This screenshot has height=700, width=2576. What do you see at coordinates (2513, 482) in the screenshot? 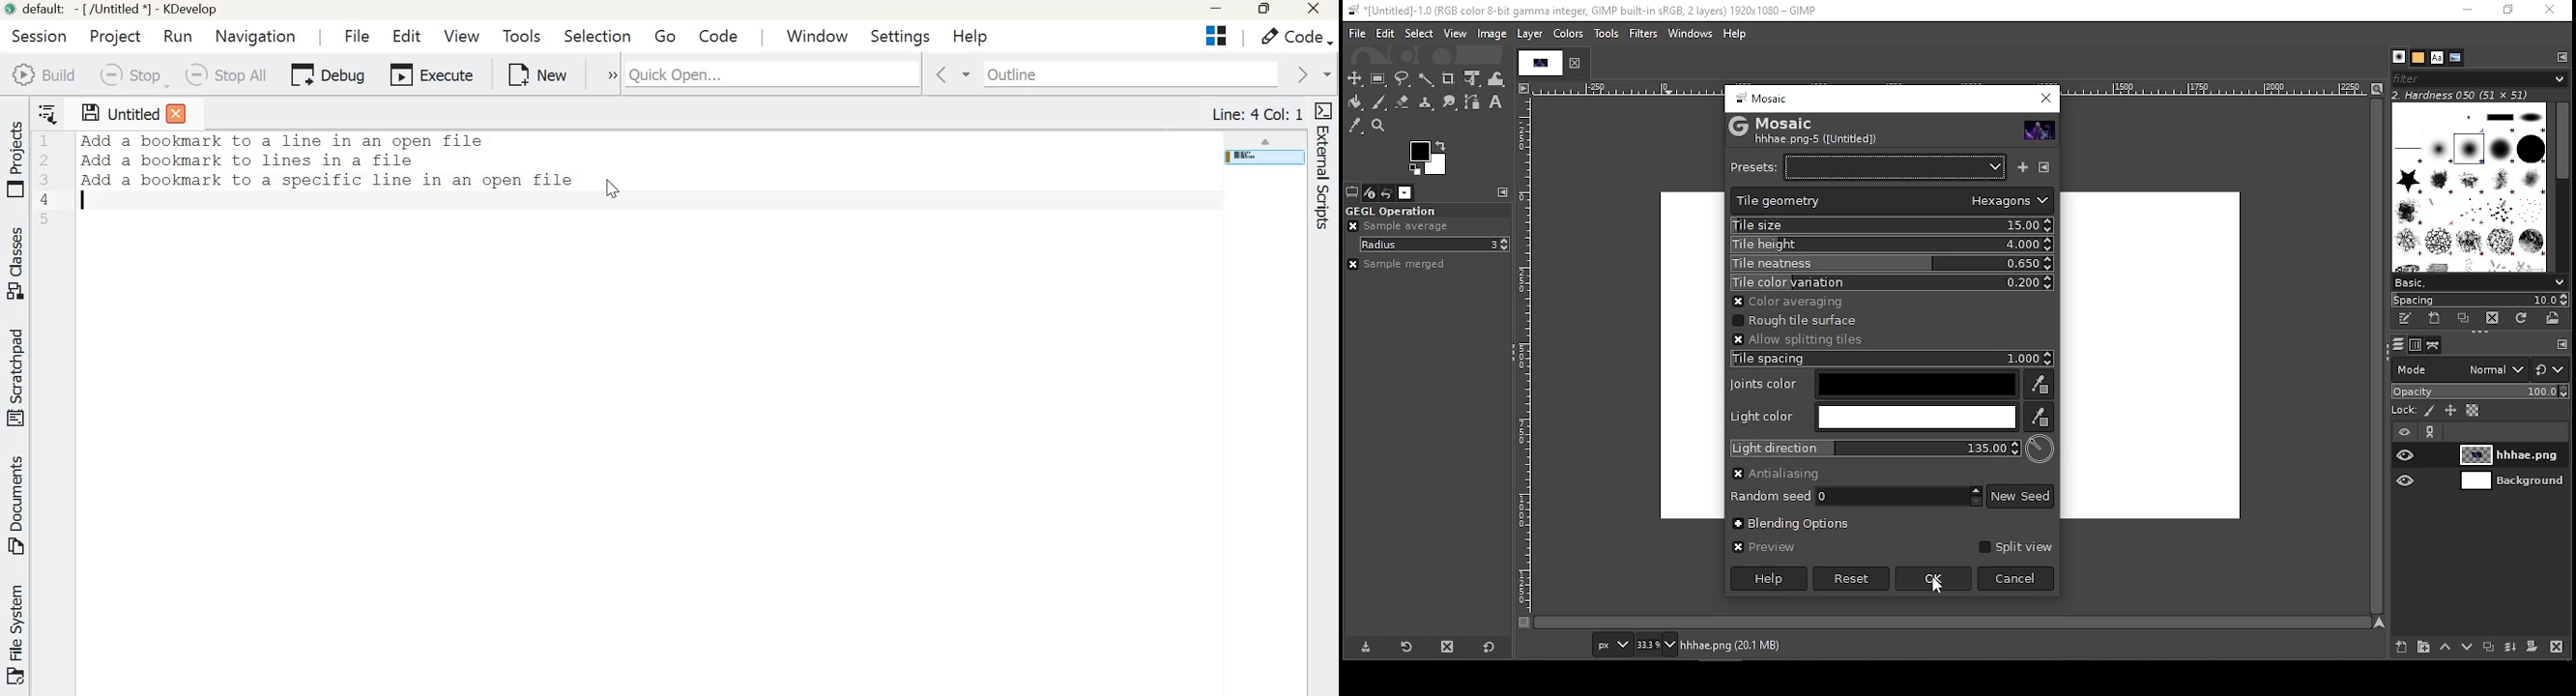
I see `layer ` at bounding box center [2513, 482].